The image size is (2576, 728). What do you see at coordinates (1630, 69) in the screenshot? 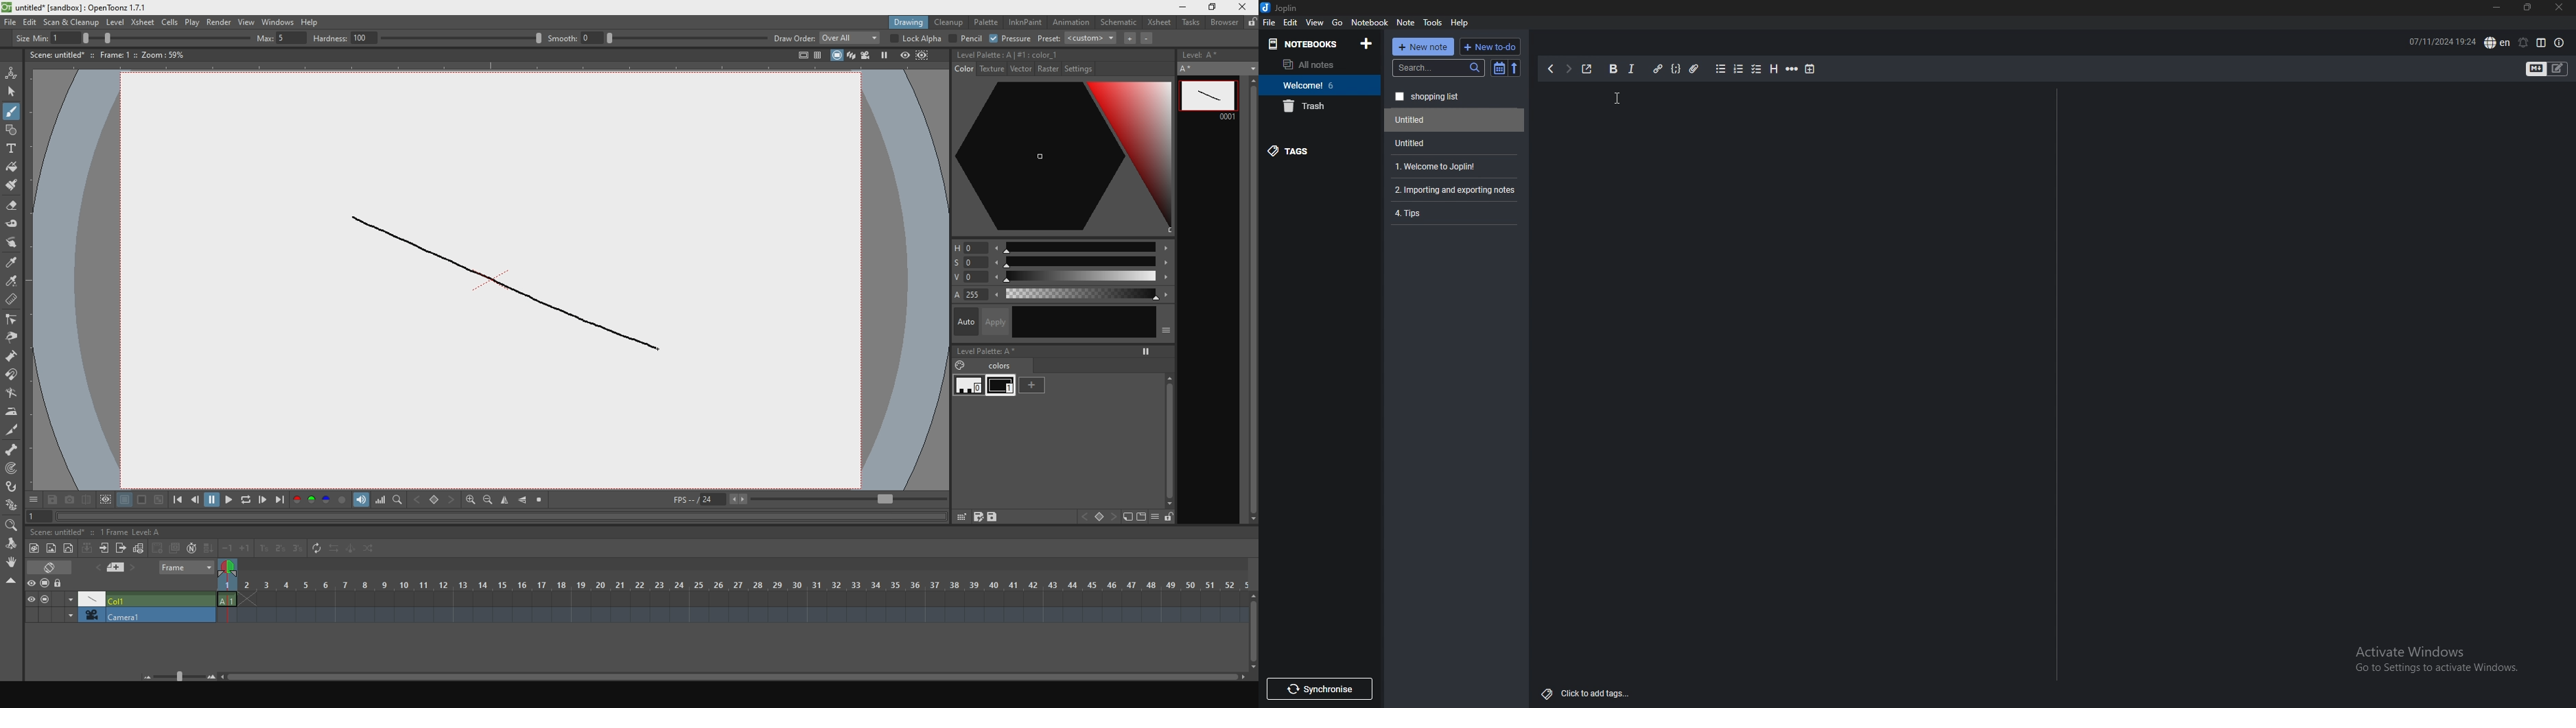
I see `italic` at bounding box center [1630, 69].